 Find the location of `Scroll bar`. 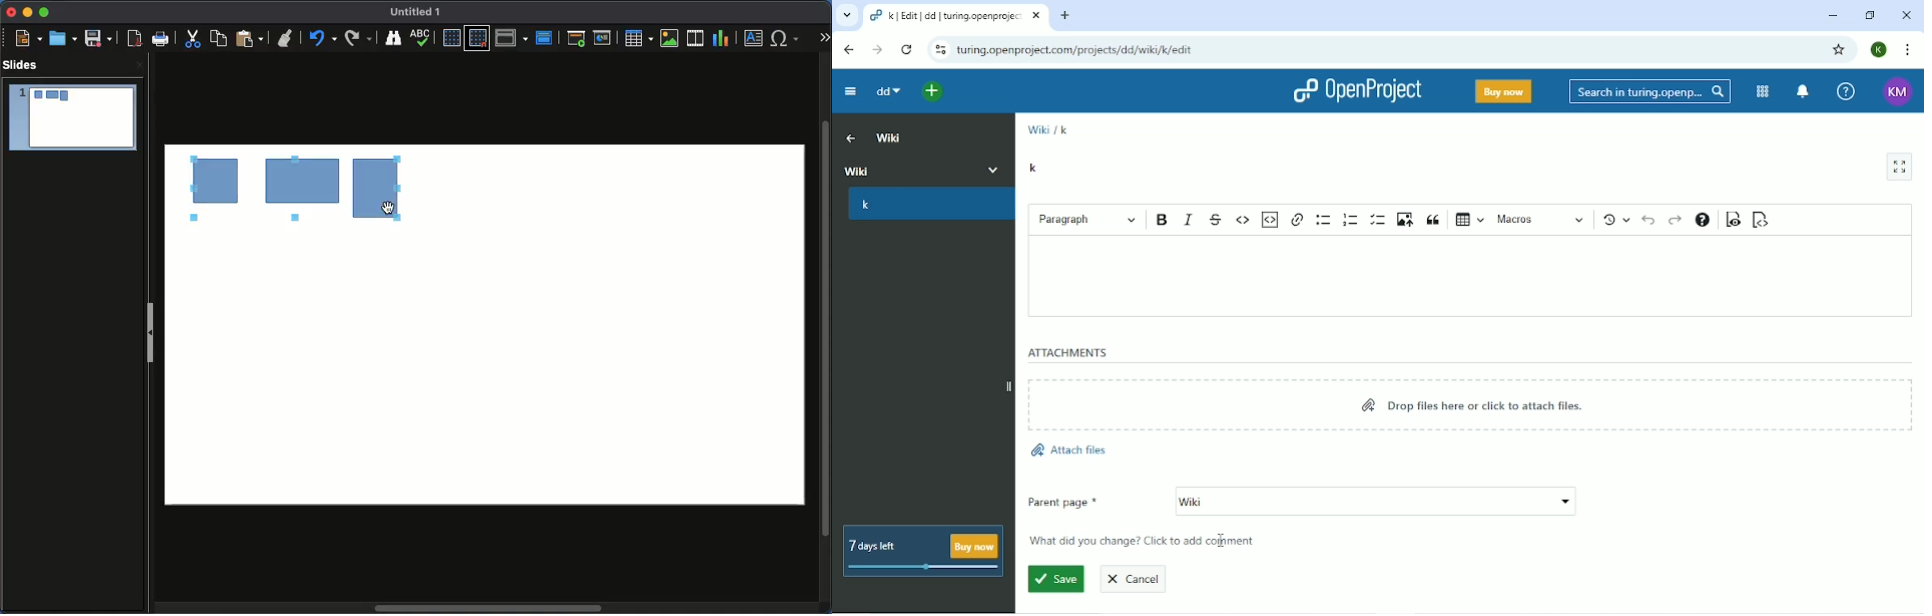

Scroll bar is located at coordinates (492, 608).